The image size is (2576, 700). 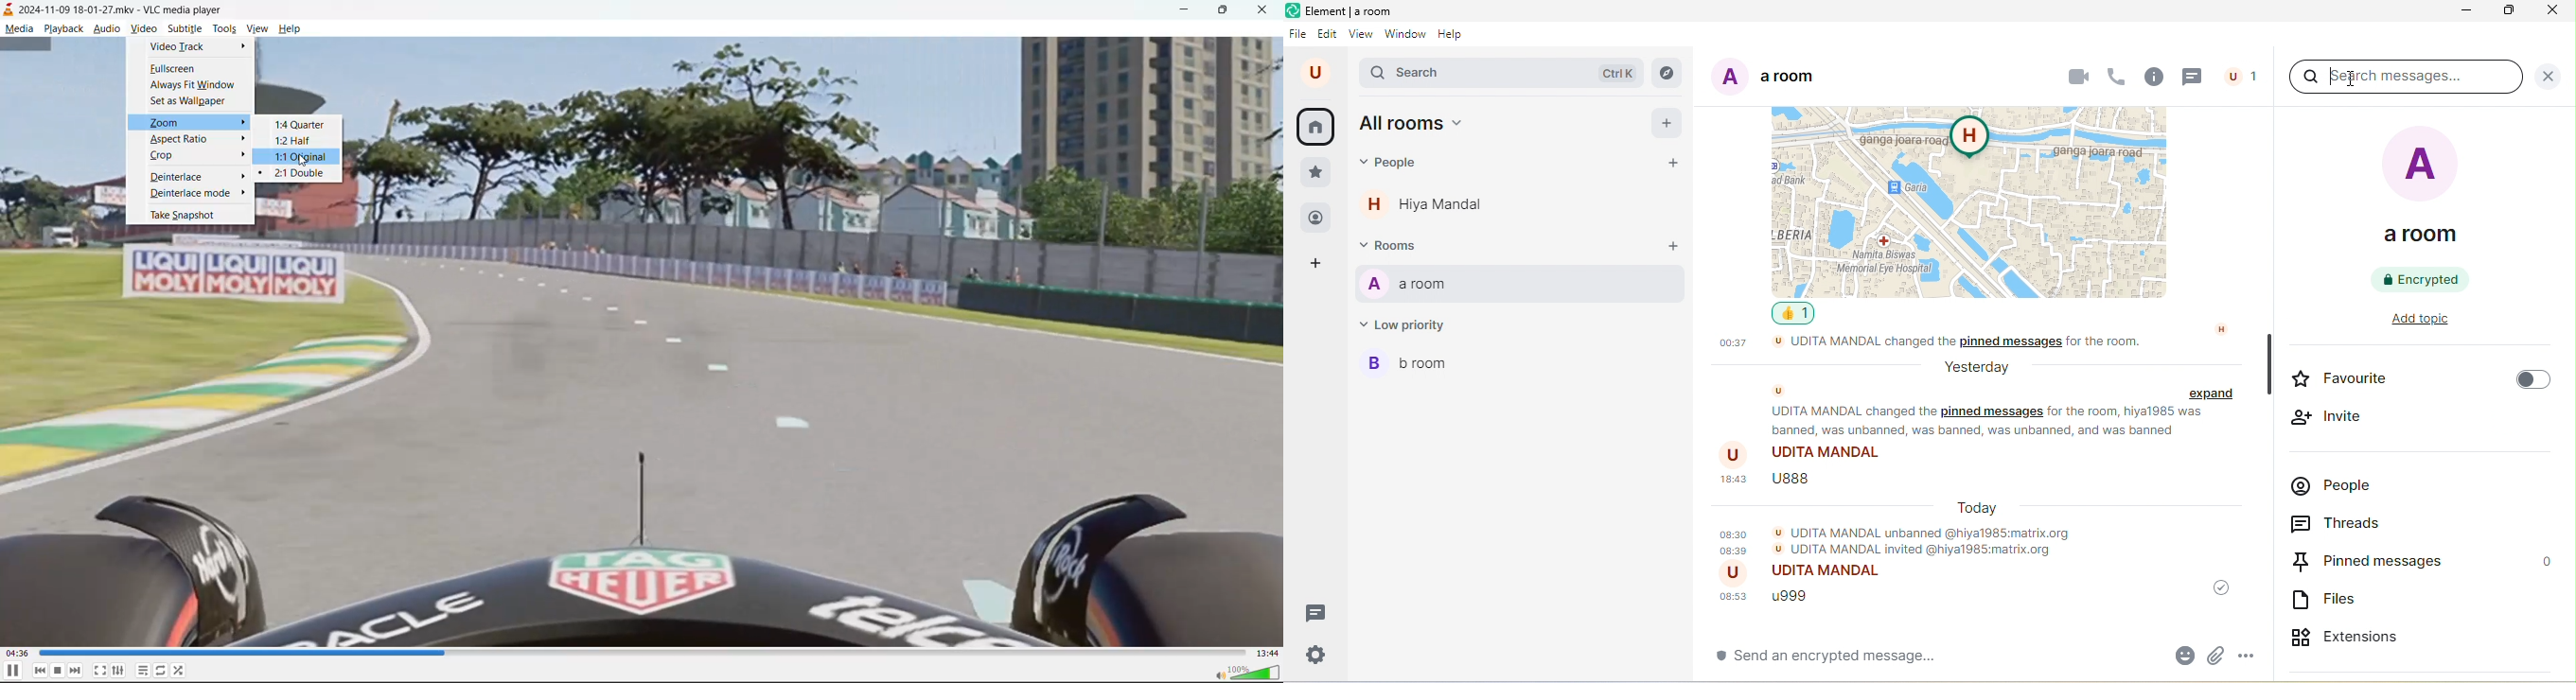 What do you see at coordinates (121, 10) in the screenshot?
I see `track name and app name` at bounding box center [121, 10].